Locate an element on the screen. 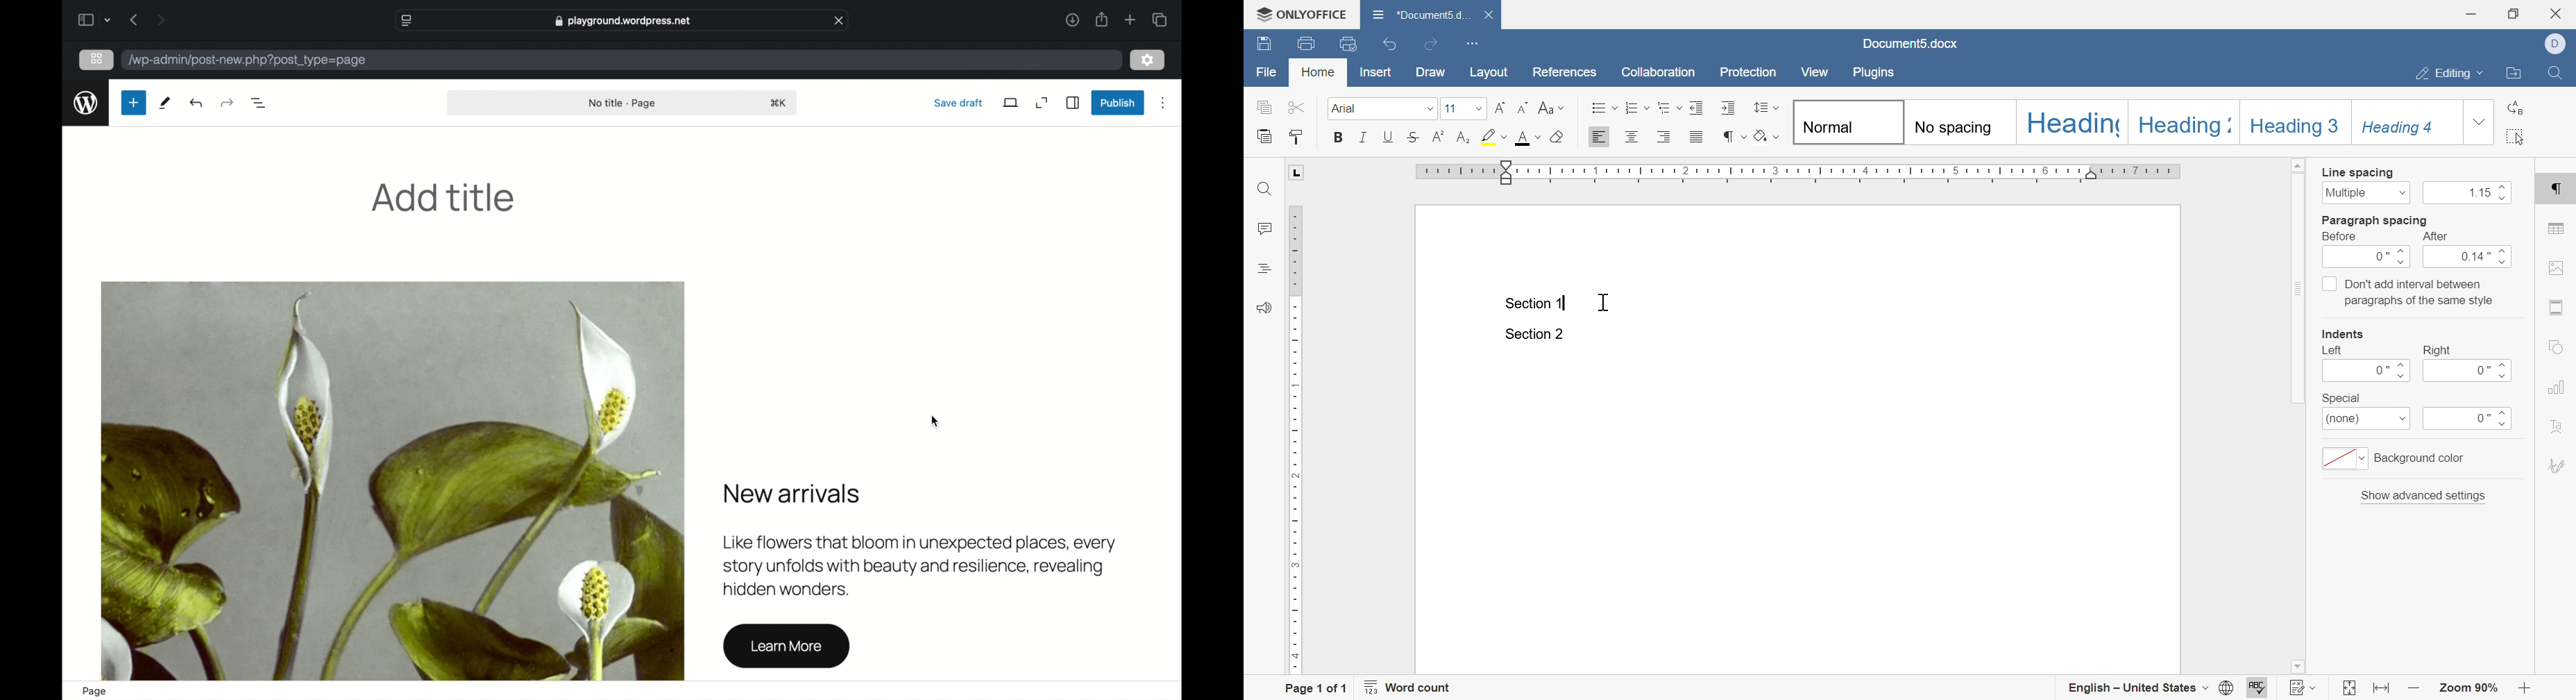  select all is located at coordinates (2517, 135).